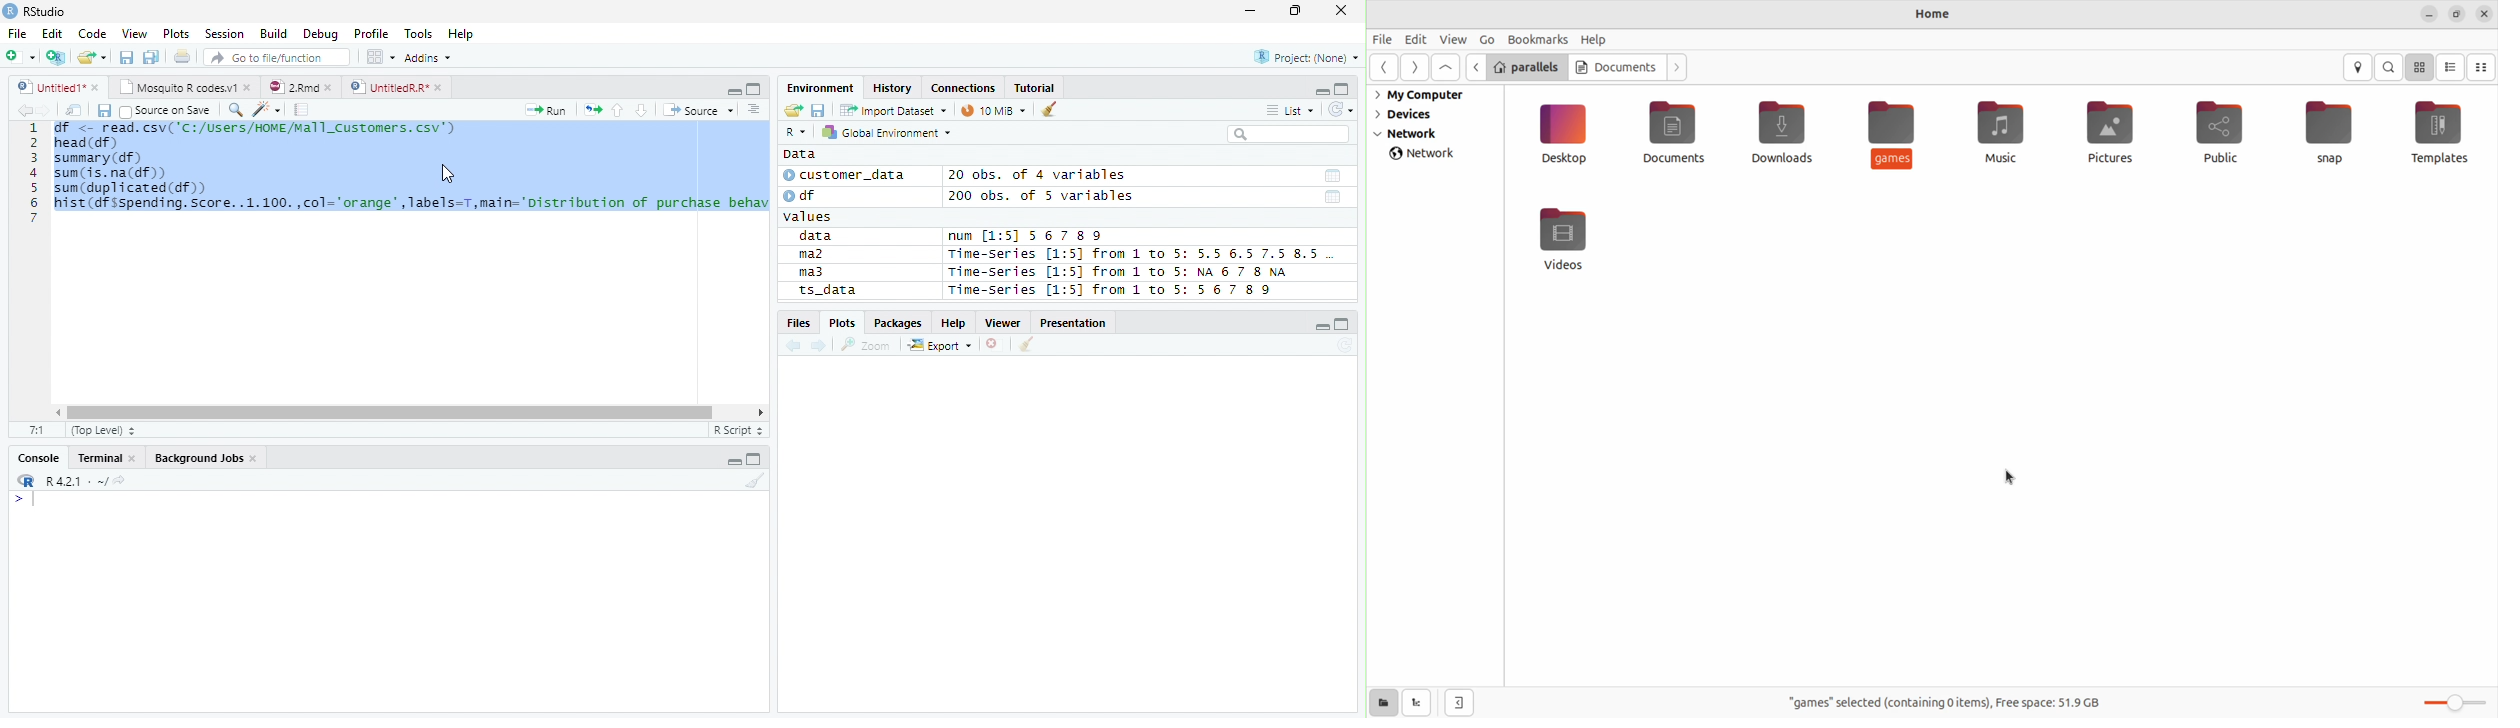  I want to click on Viewer, so click(1006, 323).